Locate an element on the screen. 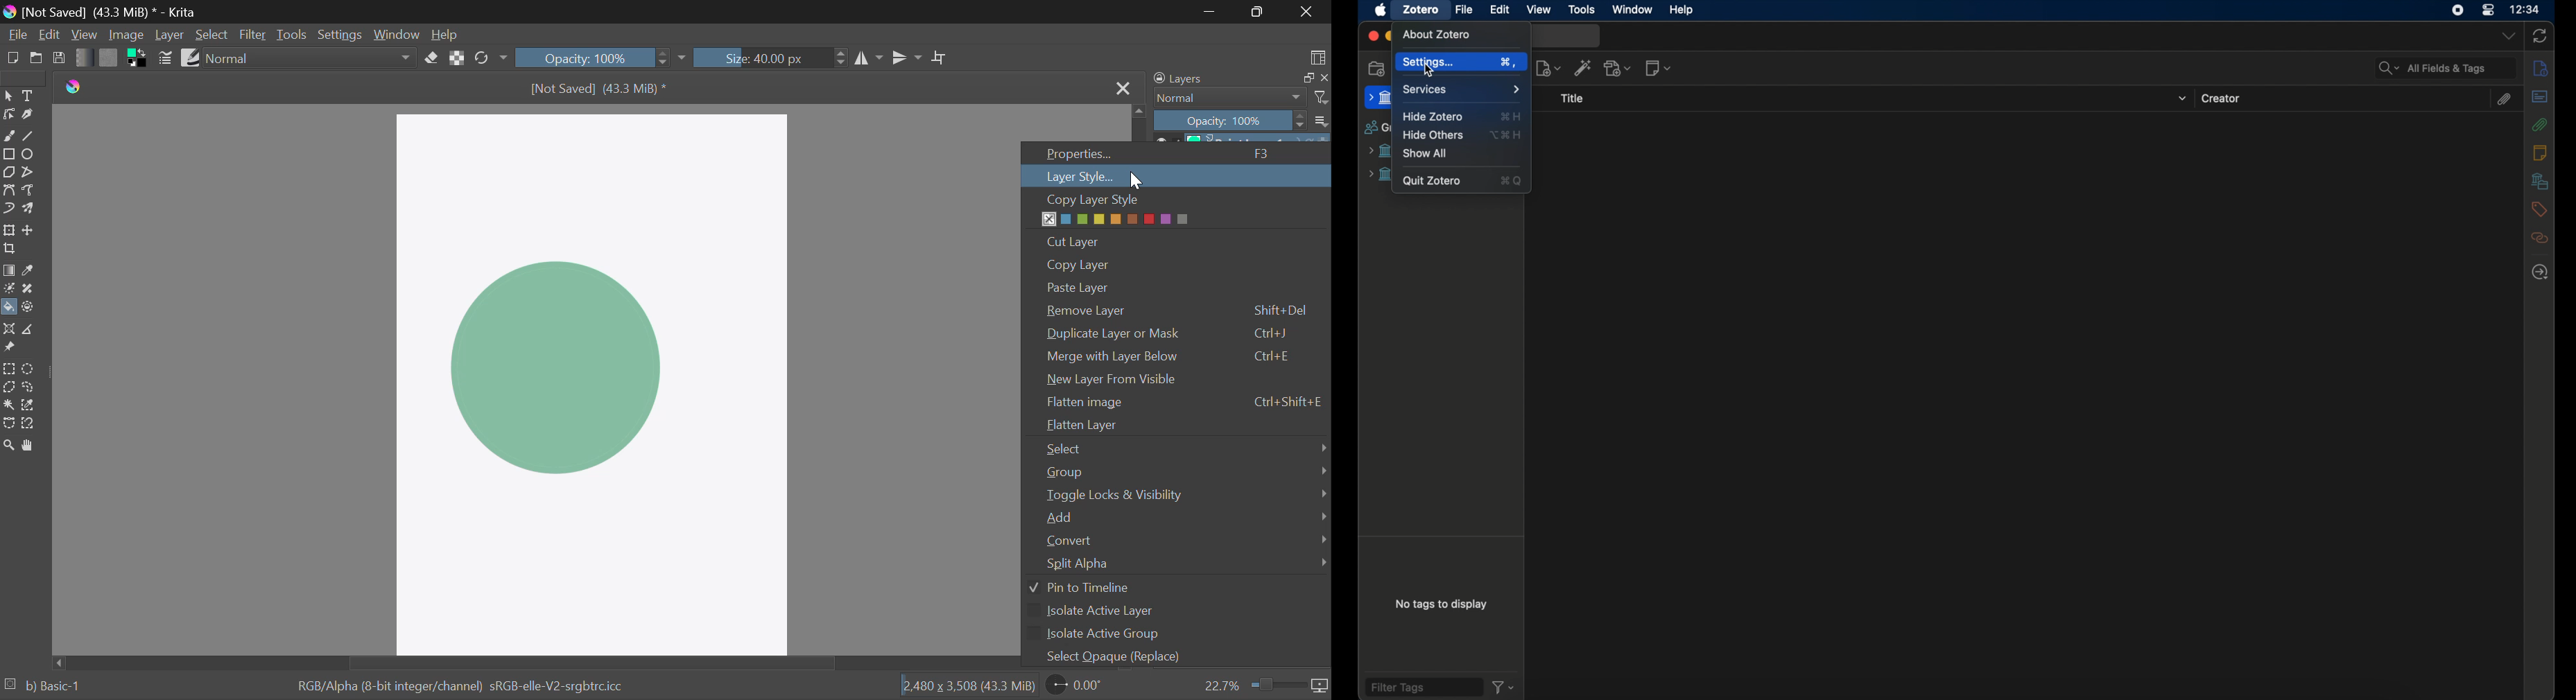 The image size is (2576, 700). Crop is located at coordinates (8, 249).